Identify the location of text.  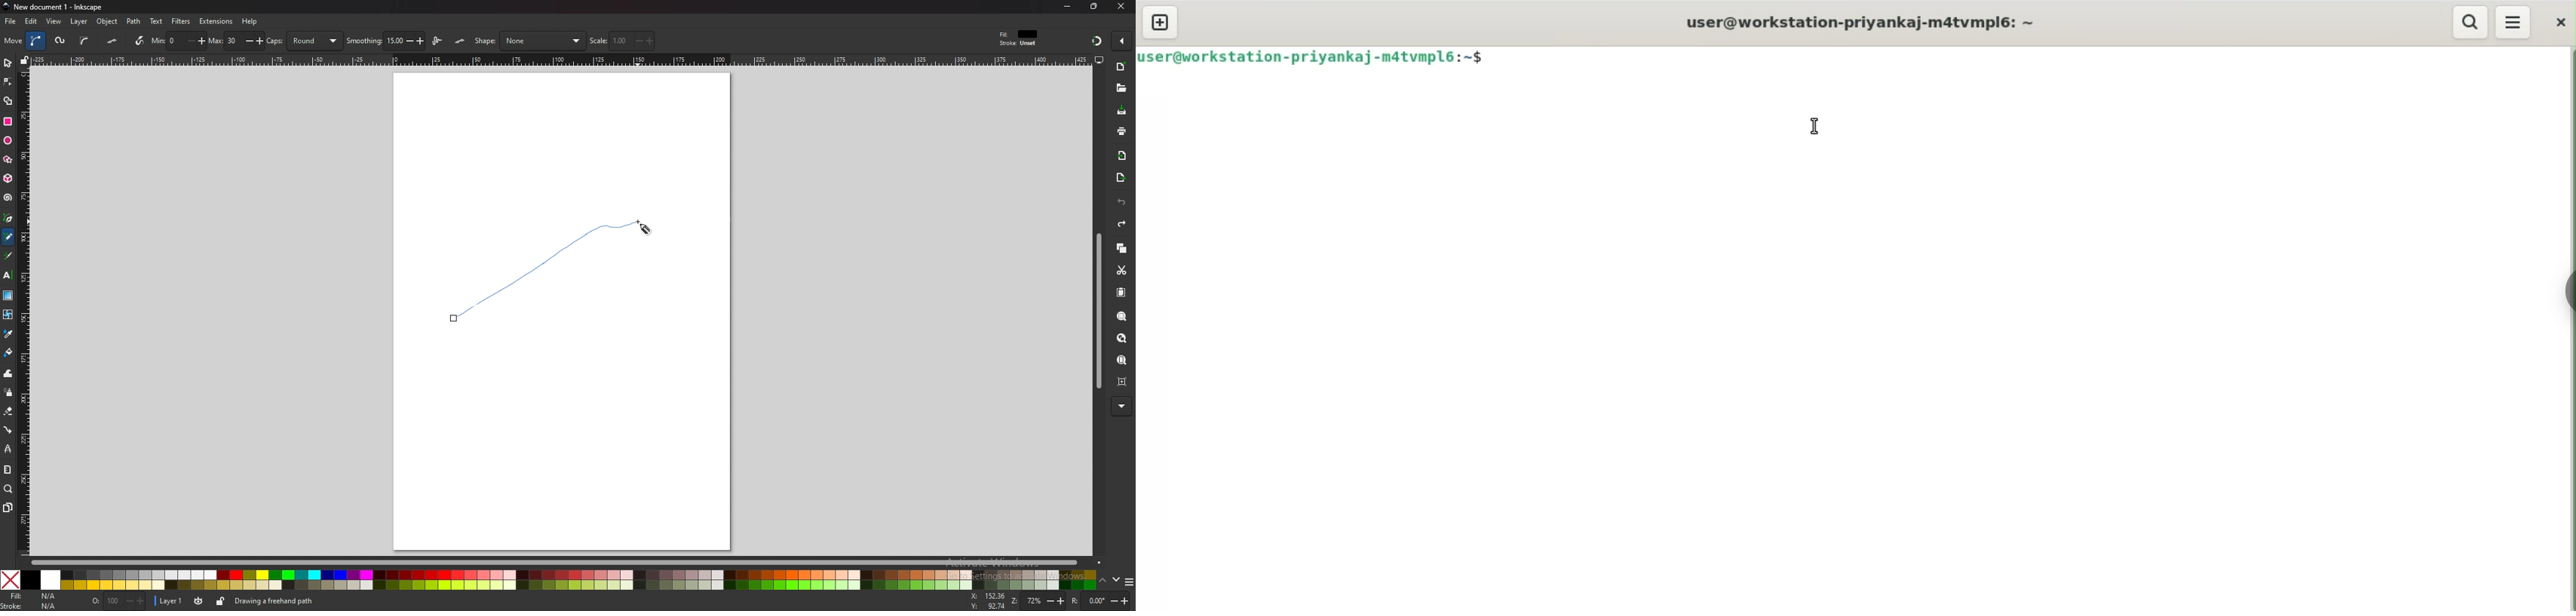
(157, 21).